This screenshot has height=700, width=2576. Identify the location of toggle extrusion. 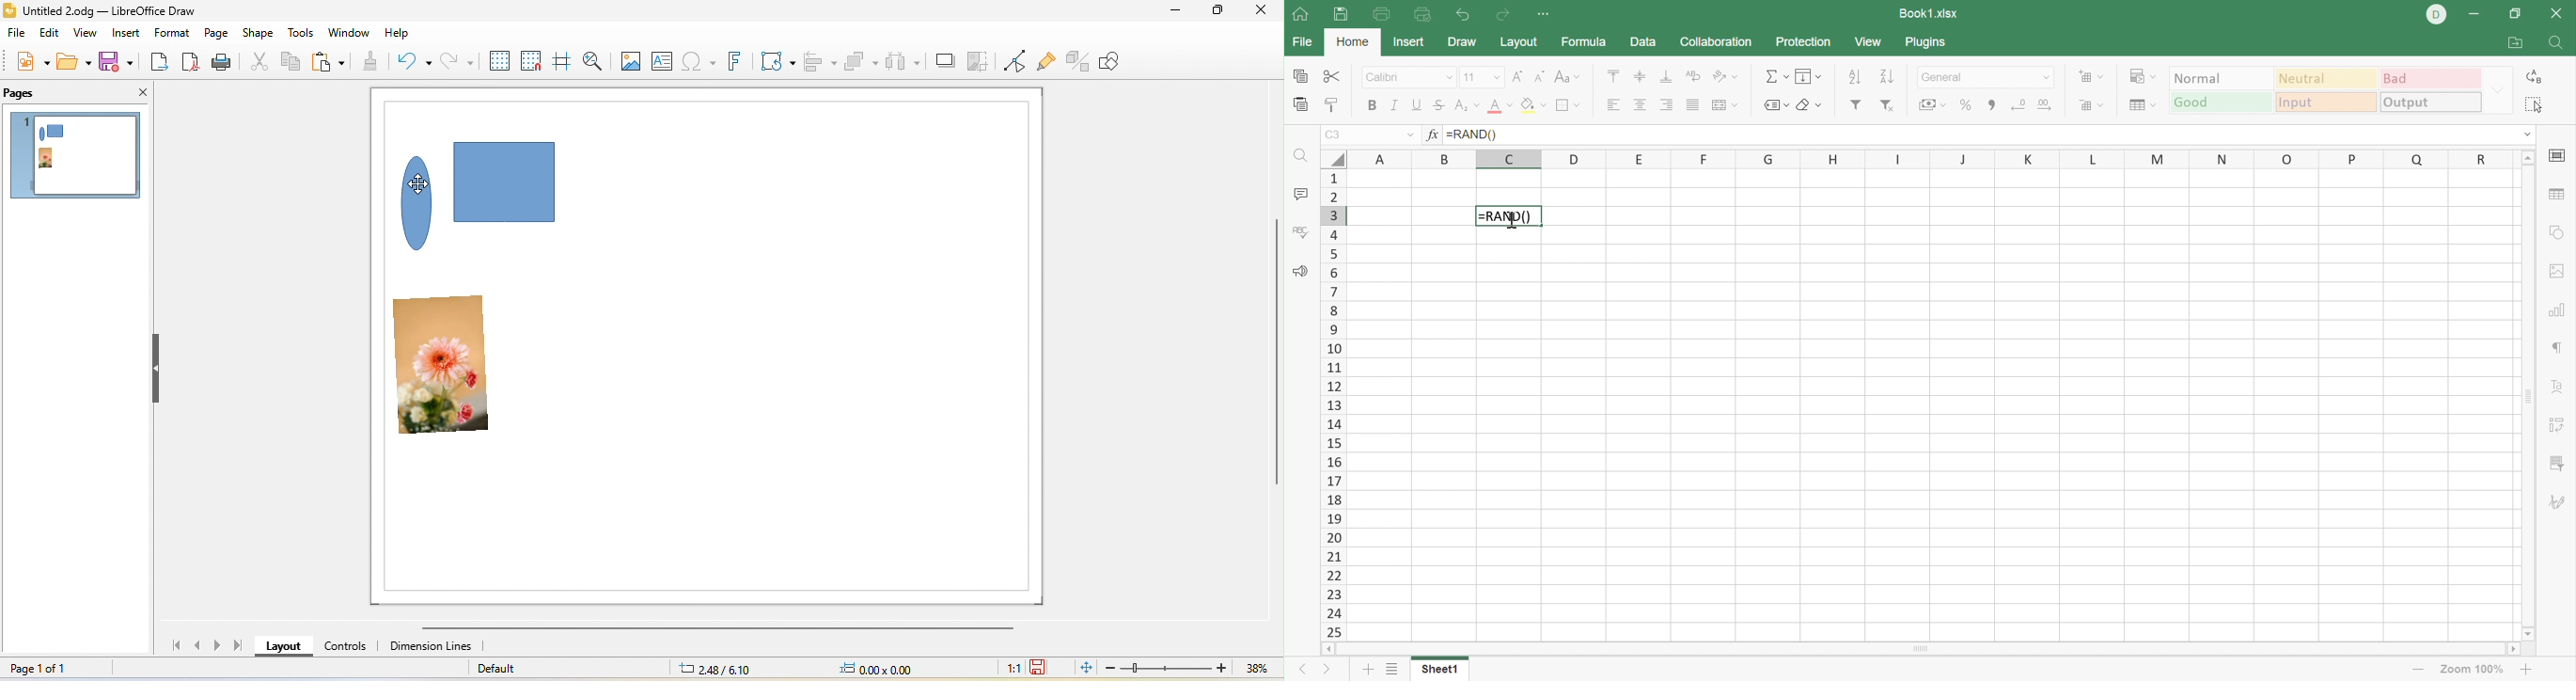
(1077, 59).